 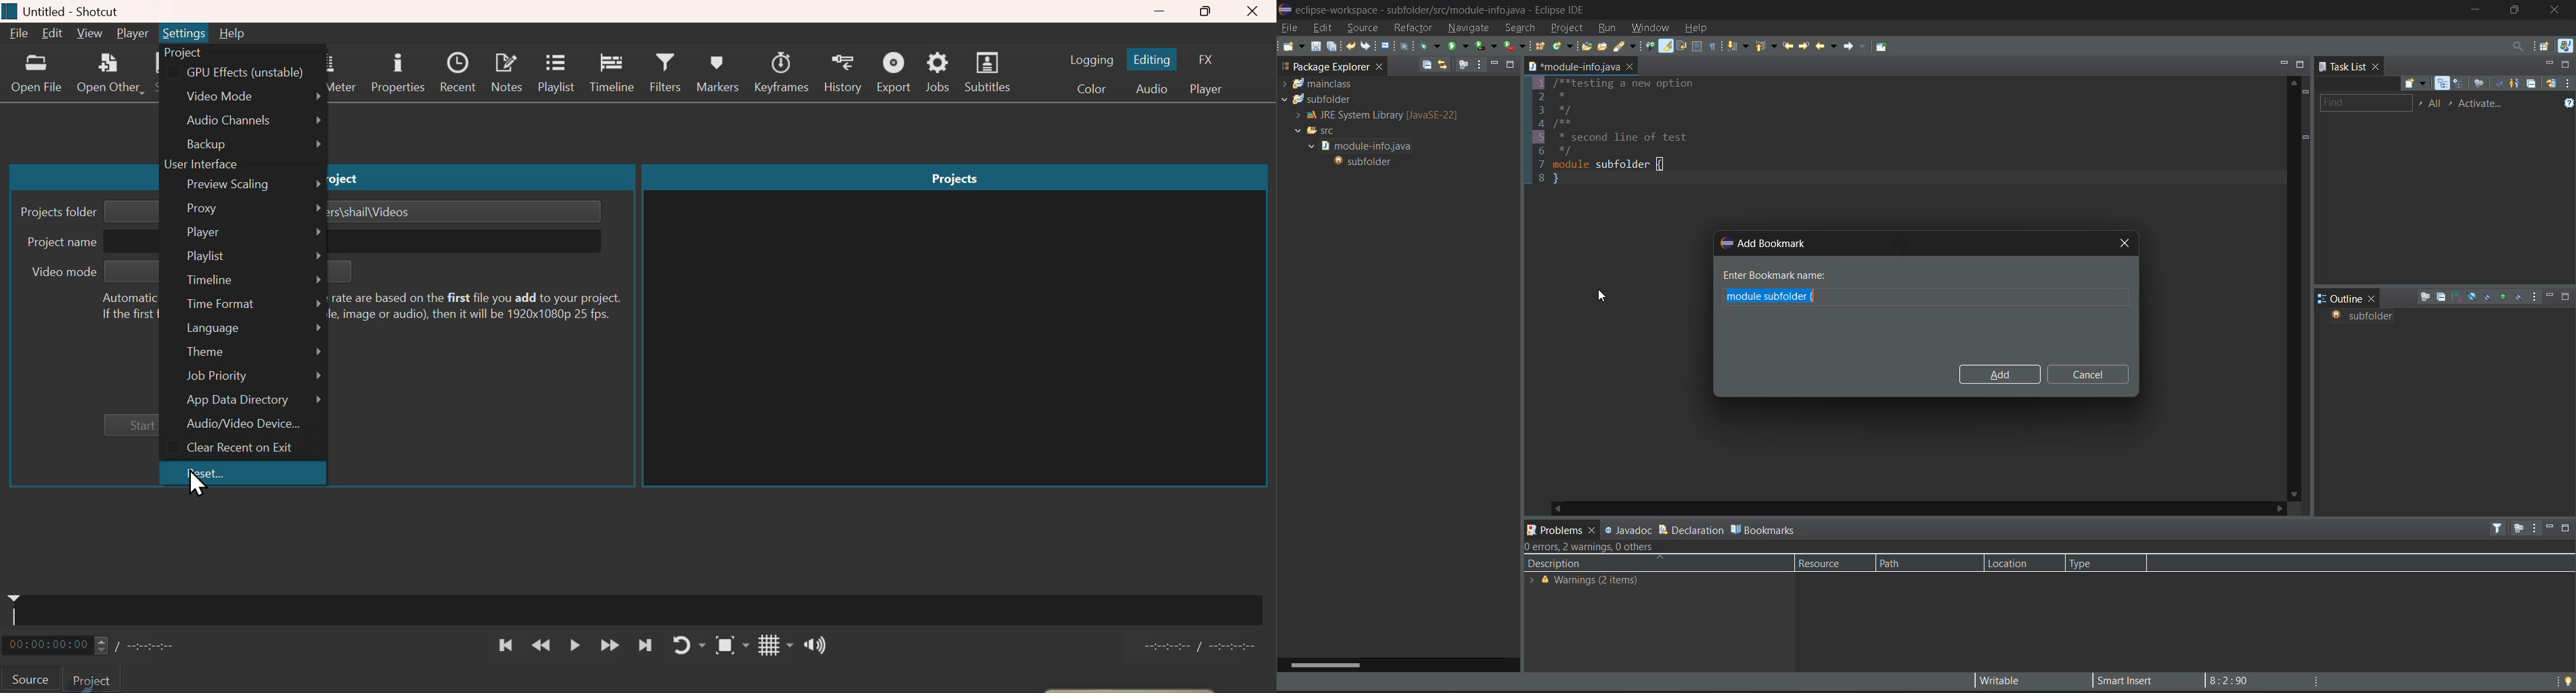 What do you see at coordinates (1682, 45) in the screenshot?
I see `toggle word wrap` at bounding box center [1682, 45].